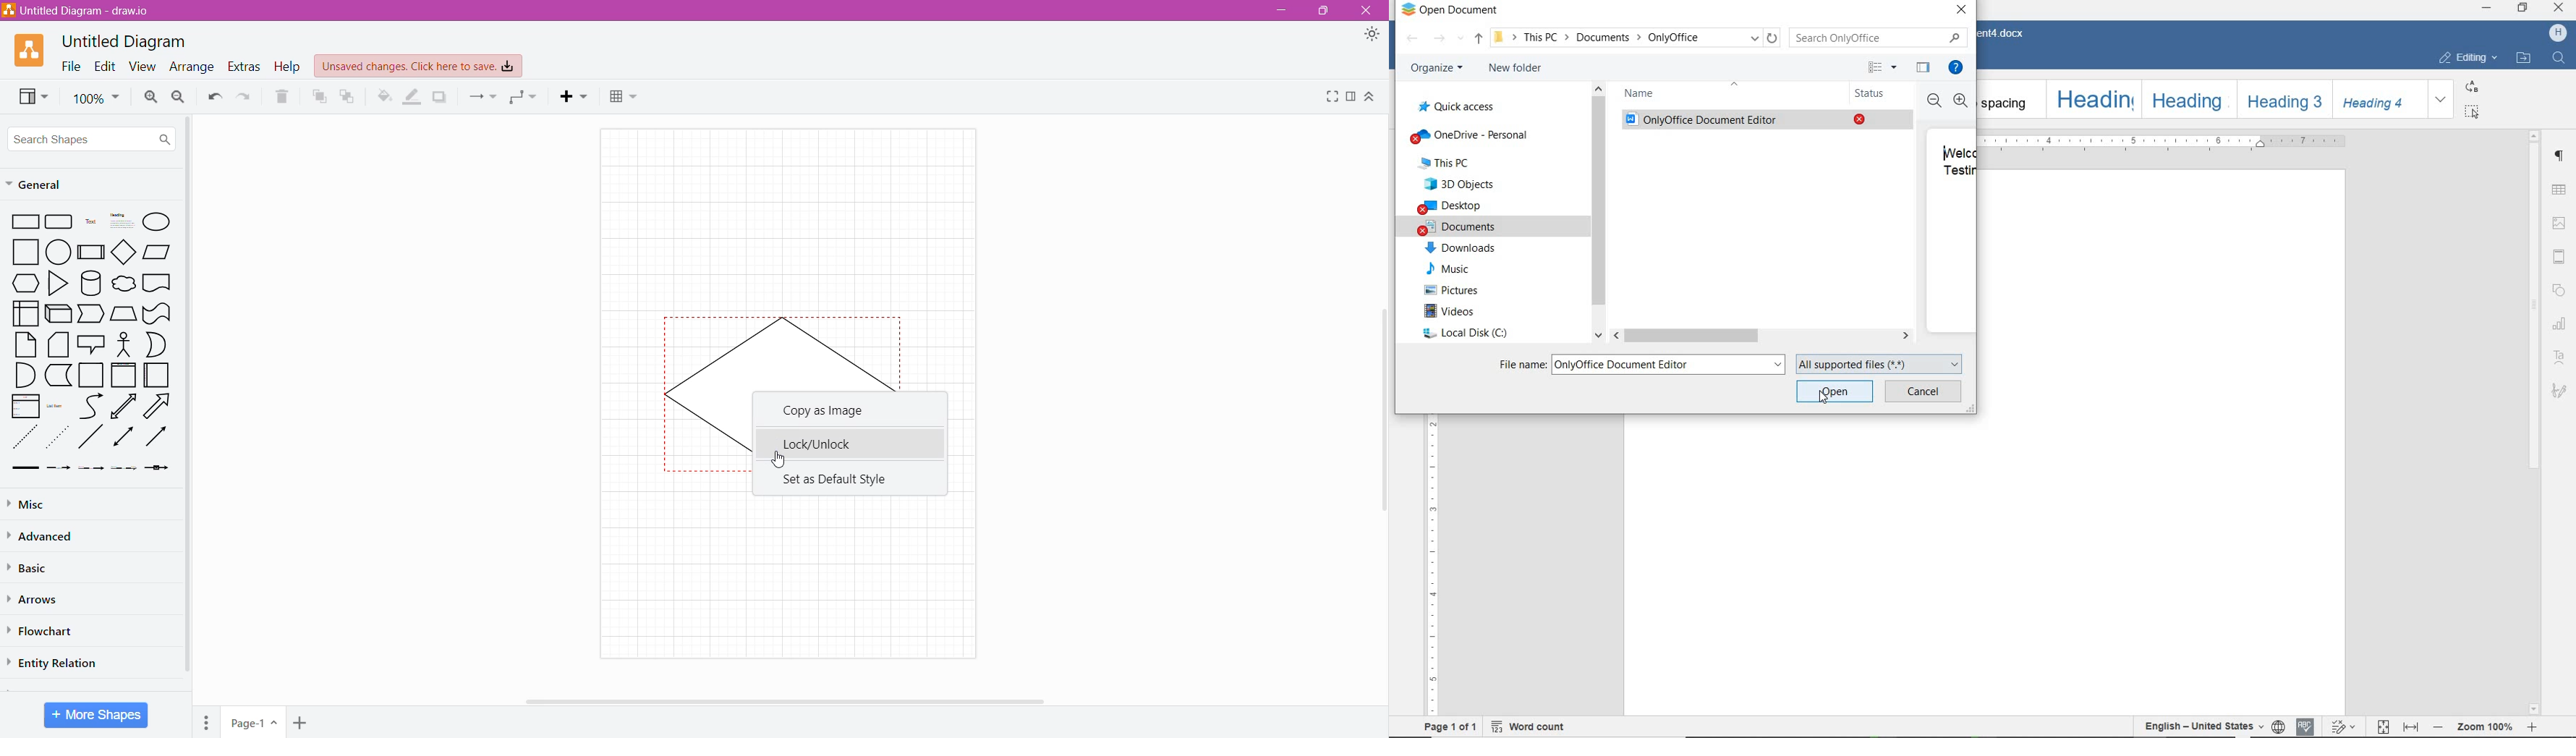  Describe the element at coordinates (2485, 729) in the screenshot. I see `- Zoom 100% +` at that location.